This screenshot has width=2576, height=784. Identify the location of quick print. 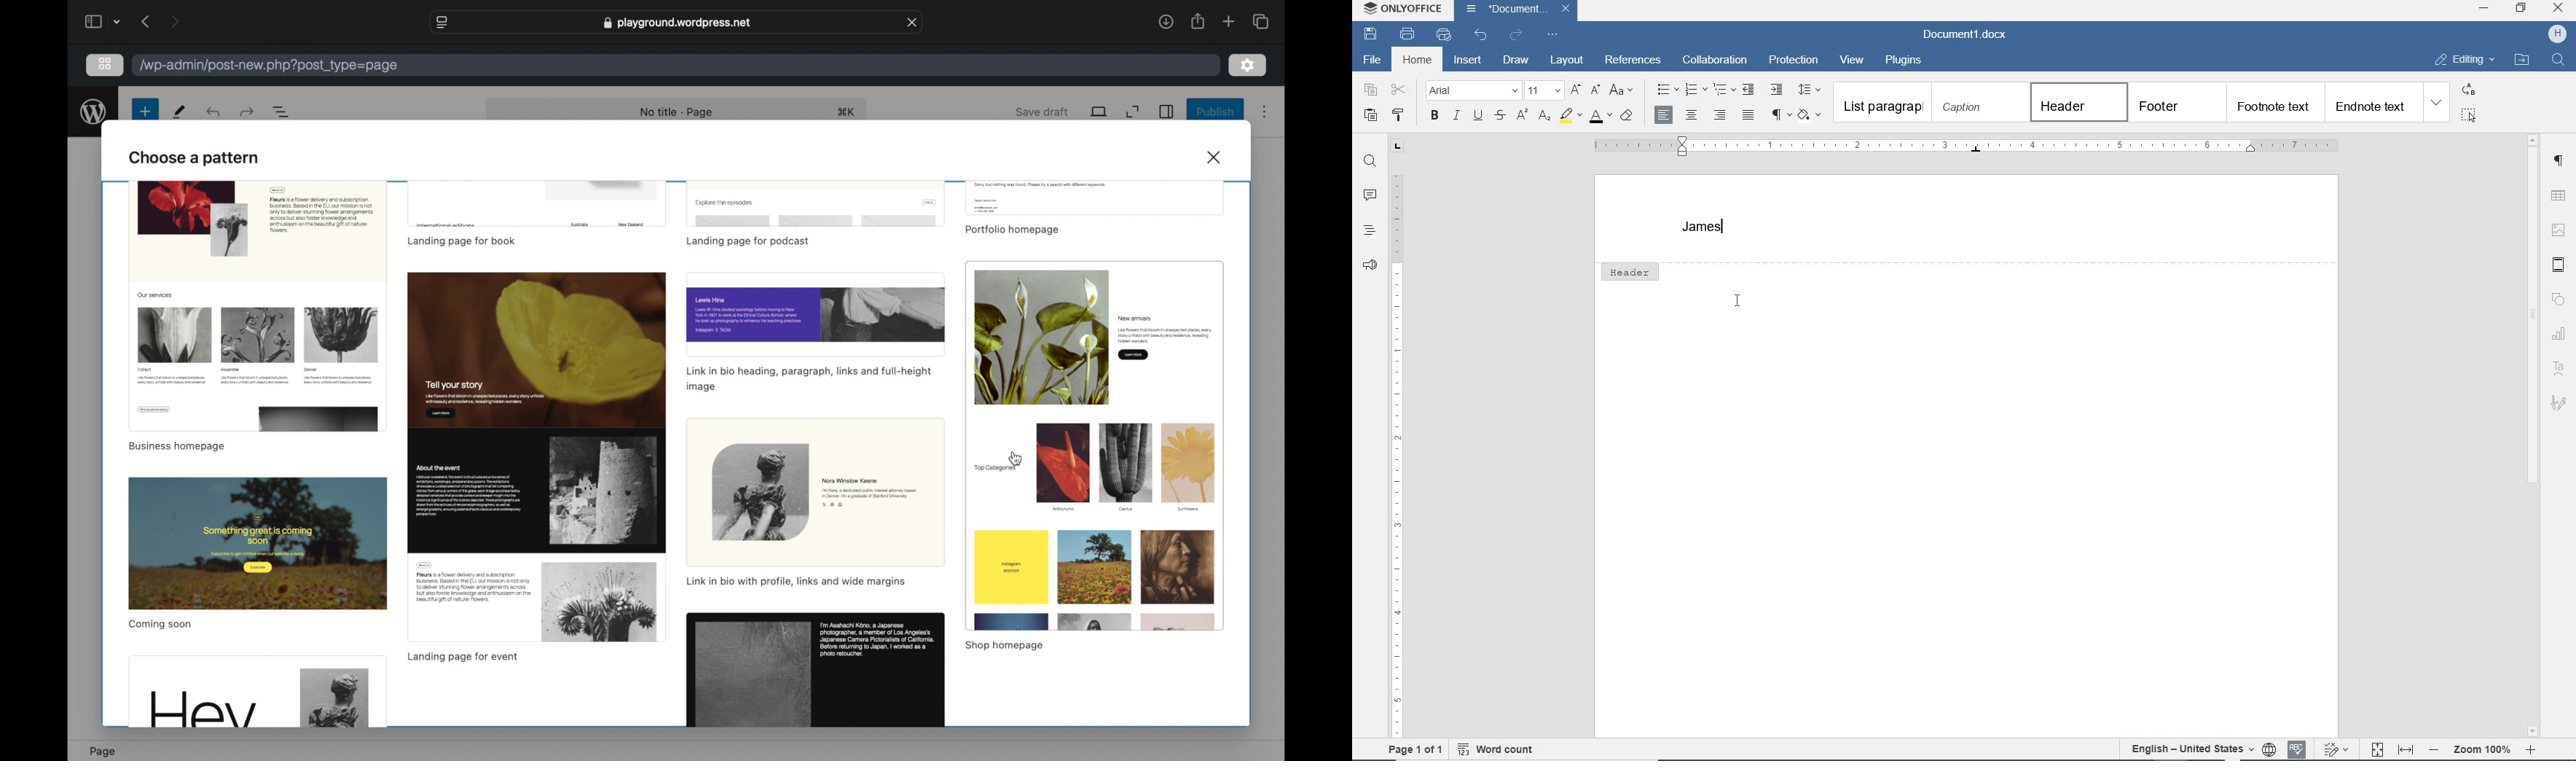
(1442, 35).